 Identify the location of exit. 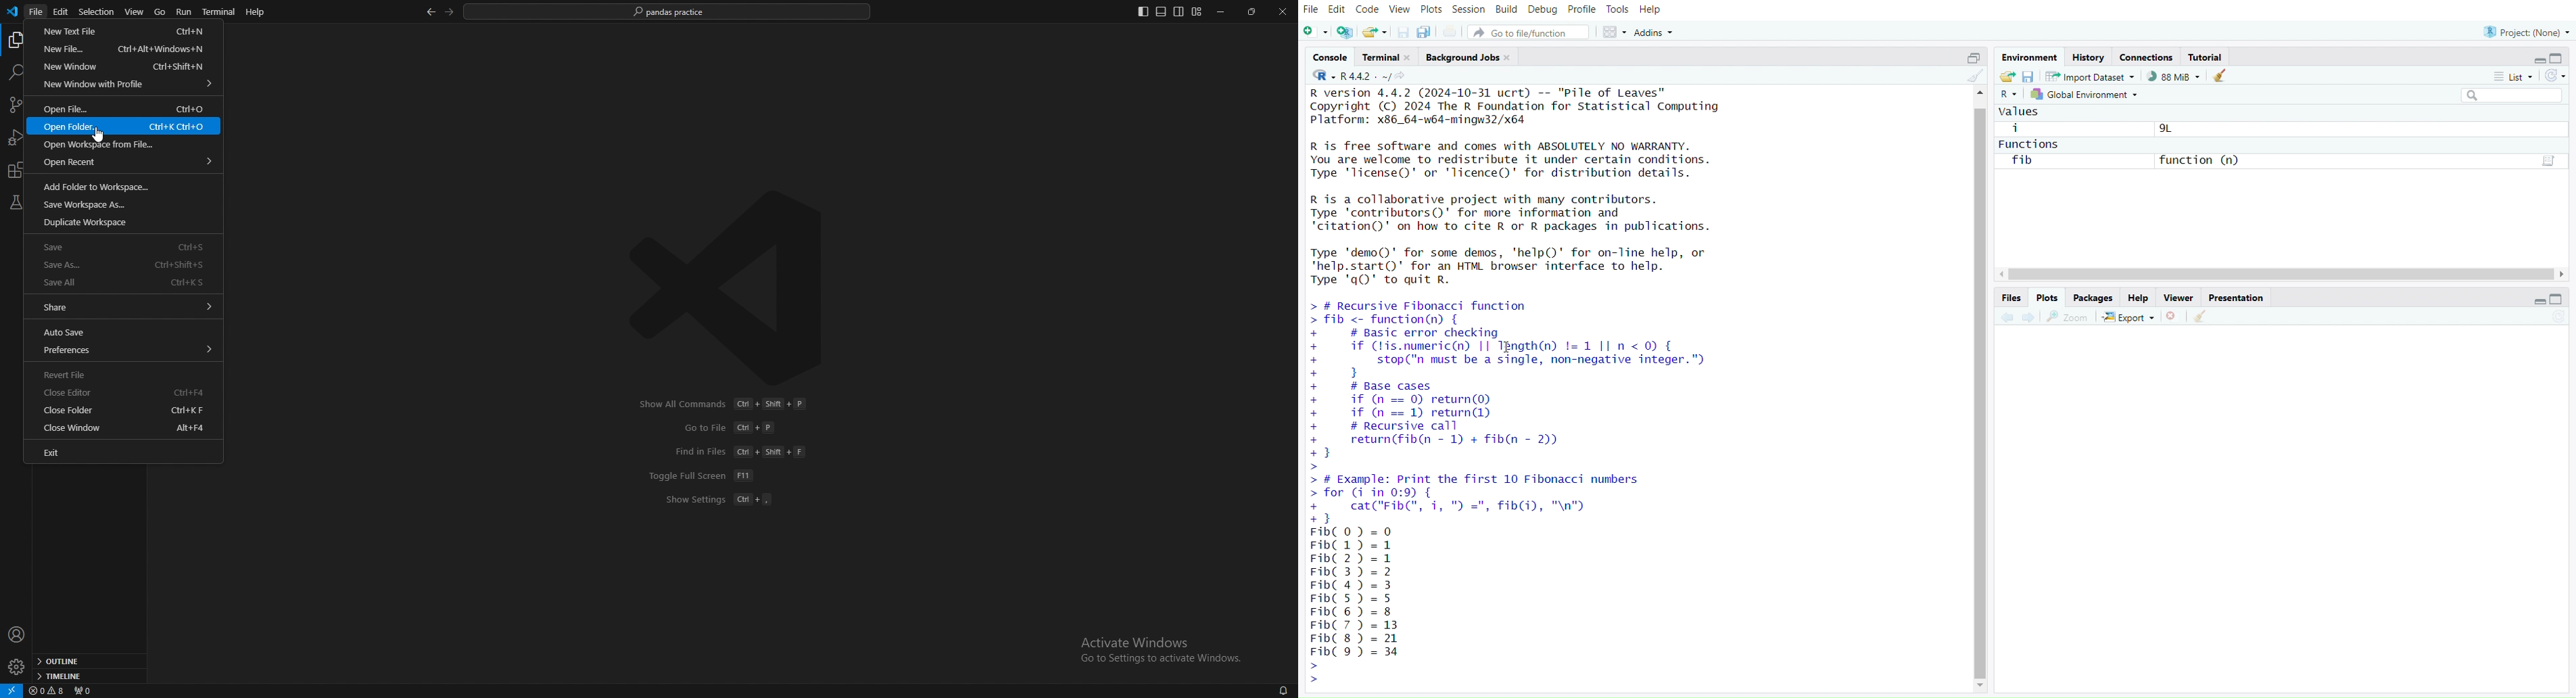
(121, 452).